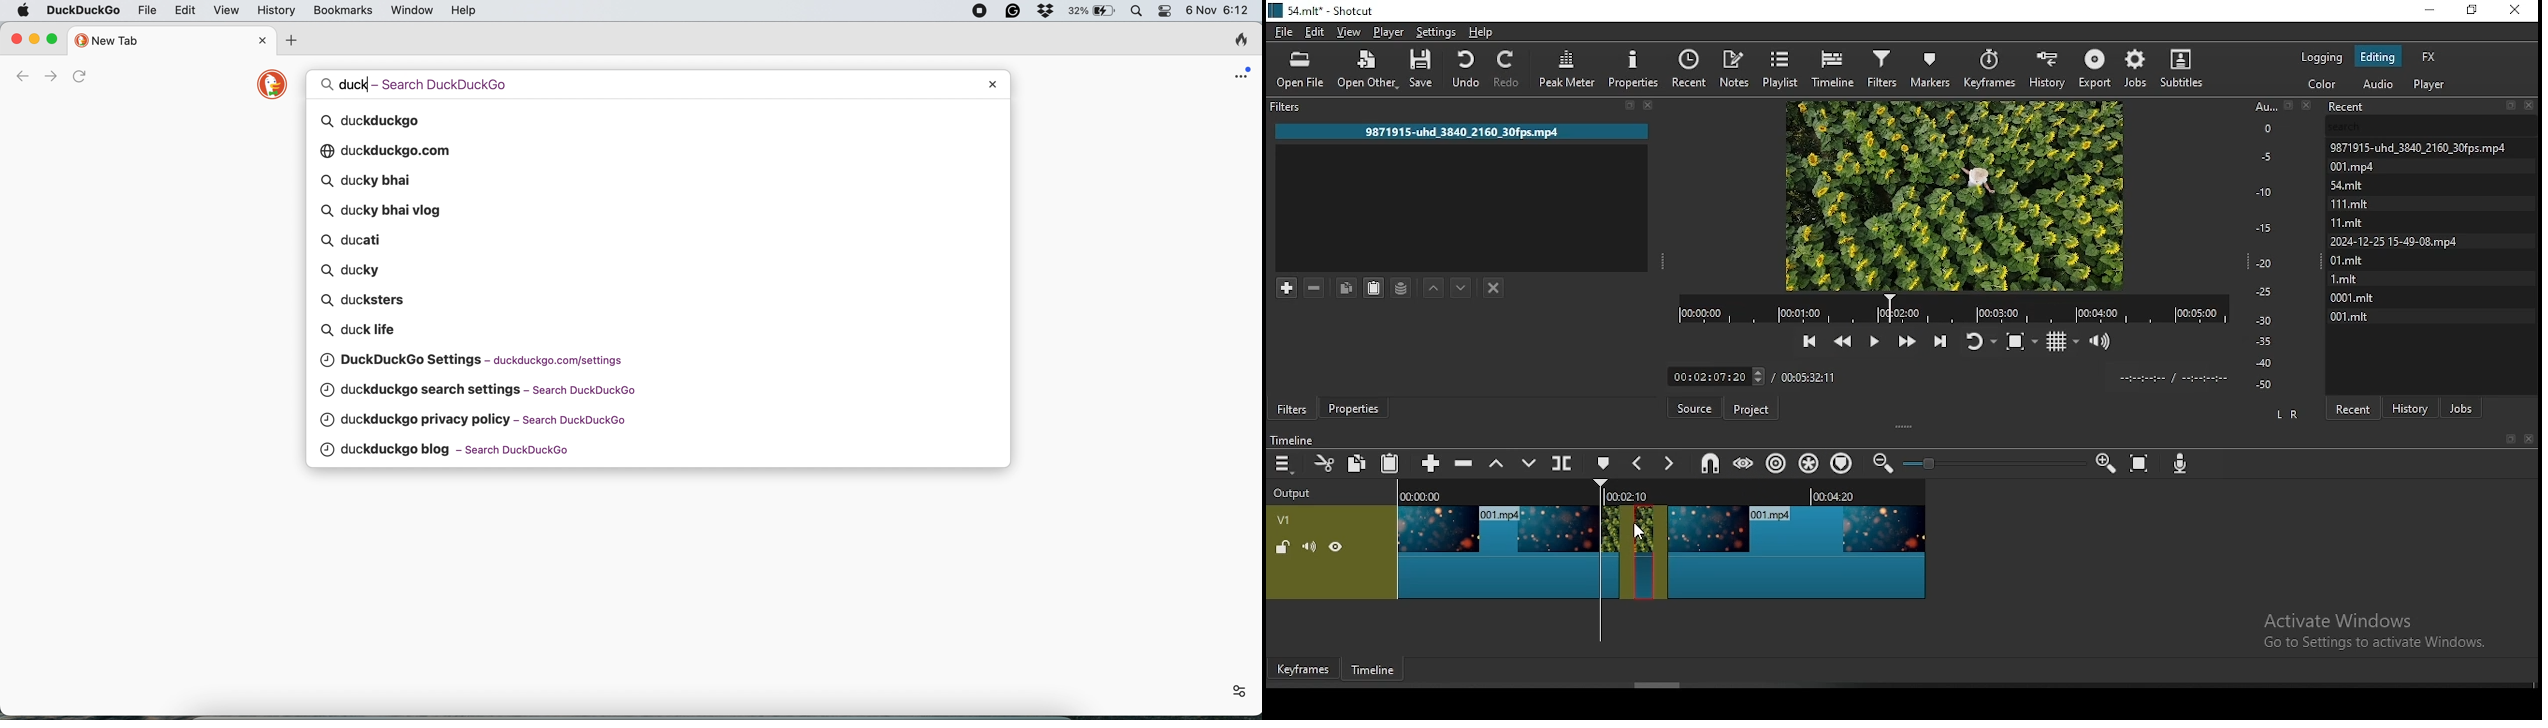 This screenshot has height=728, width=2548. Describe the element at coordinates (1841, 342) in the screenshot. I see `play quickly backwards` at that location.